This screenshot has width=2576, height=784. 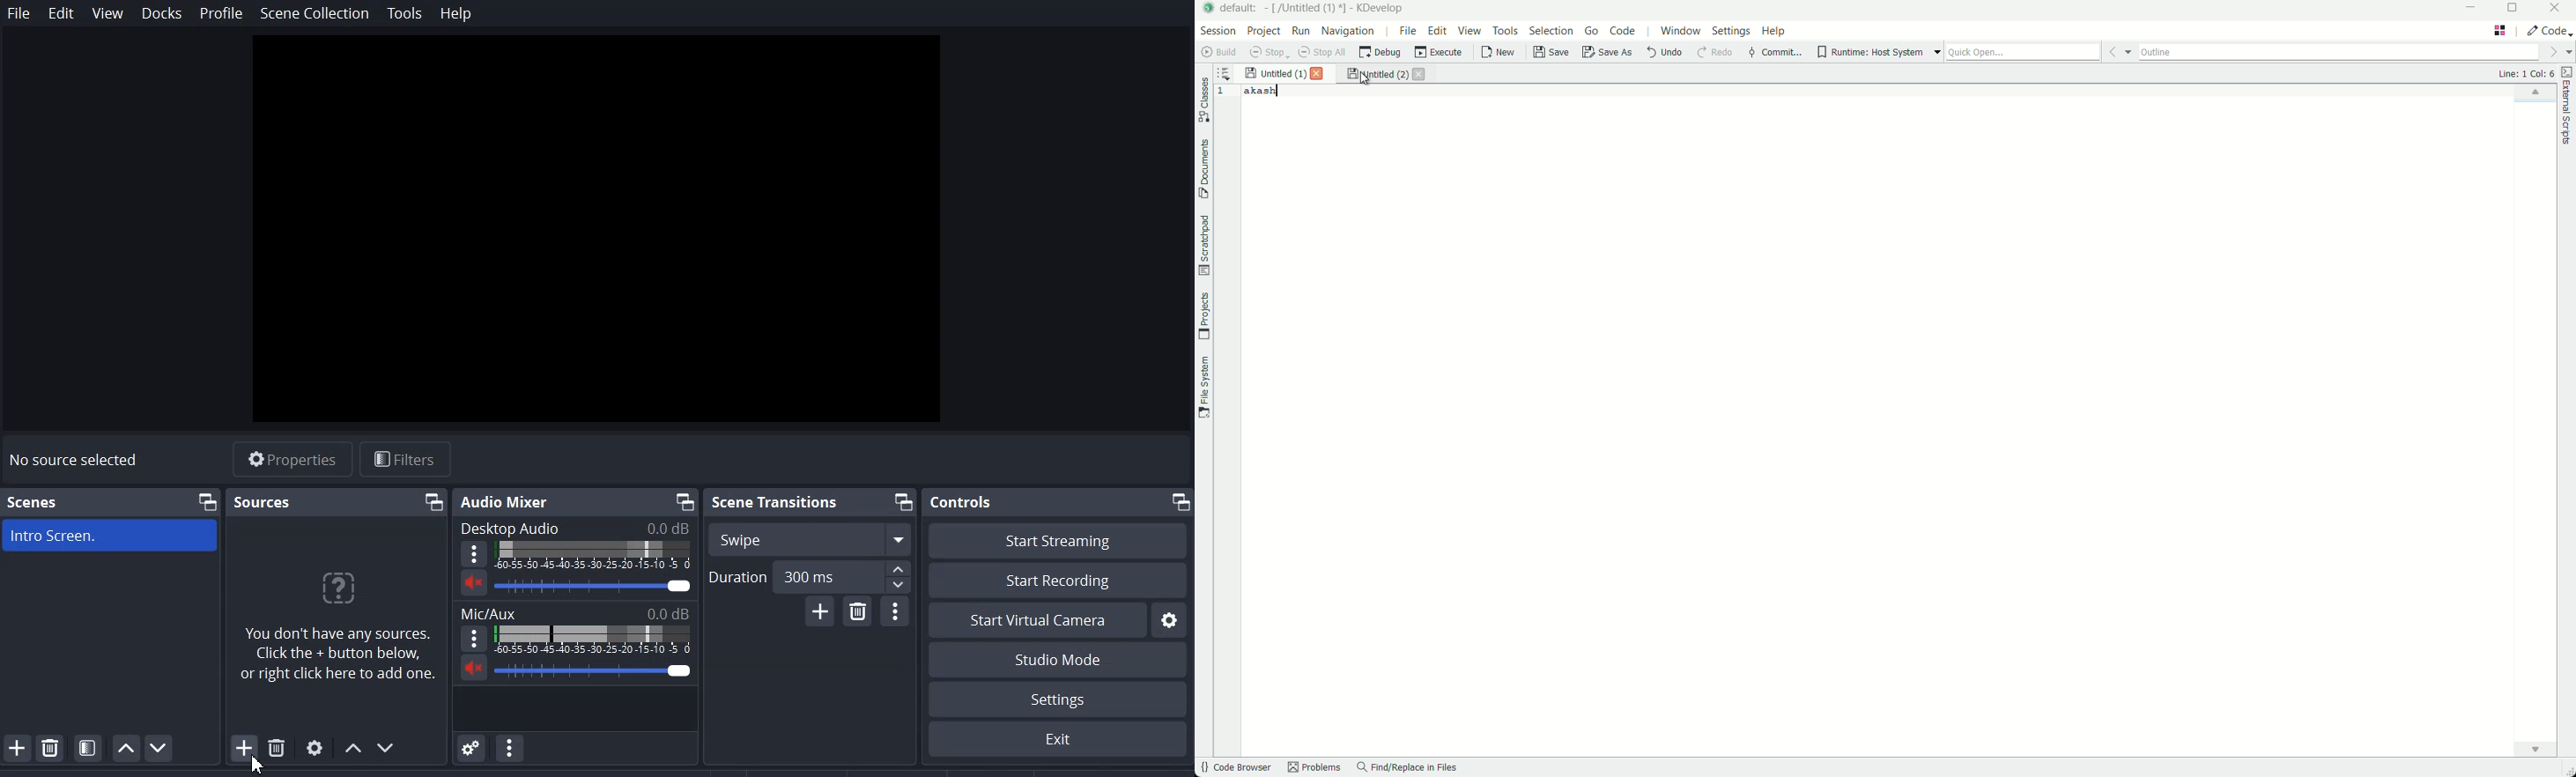 What do you see at coordinates (1169, 619) in the screenshot?
I see `Settings` at bounding box center [1169, 619].